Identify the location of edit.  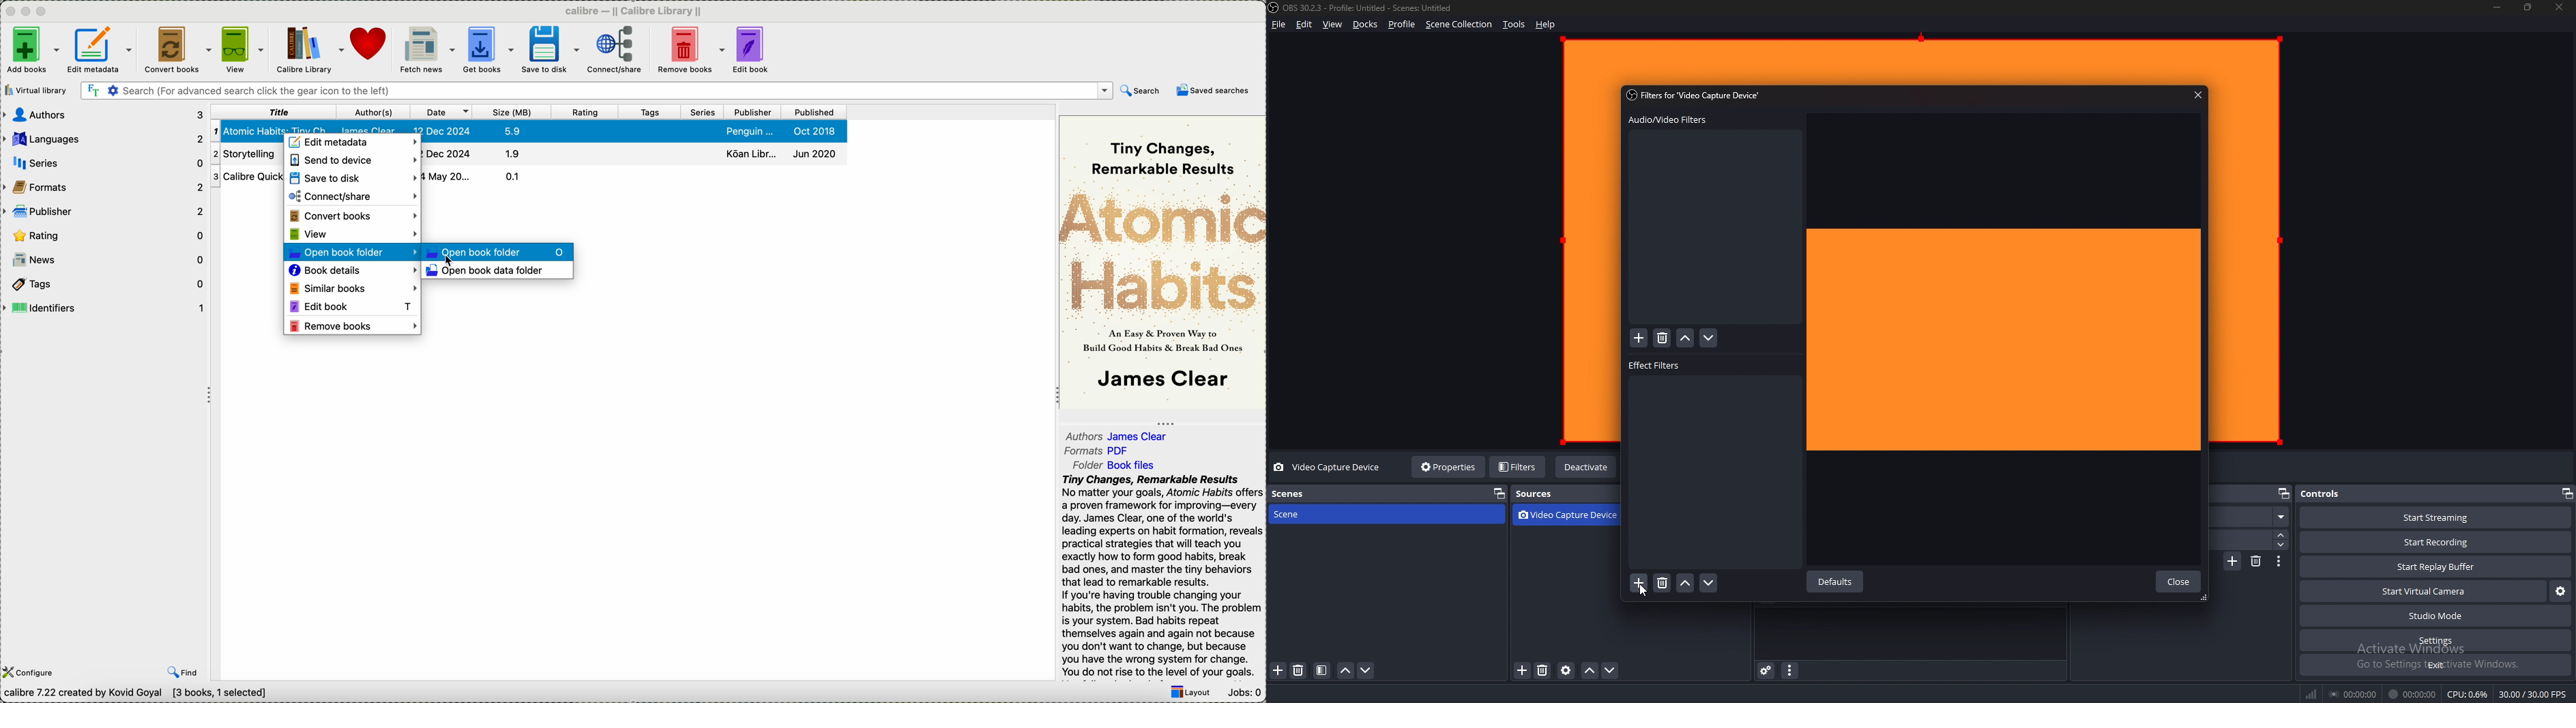
(1304, 24).